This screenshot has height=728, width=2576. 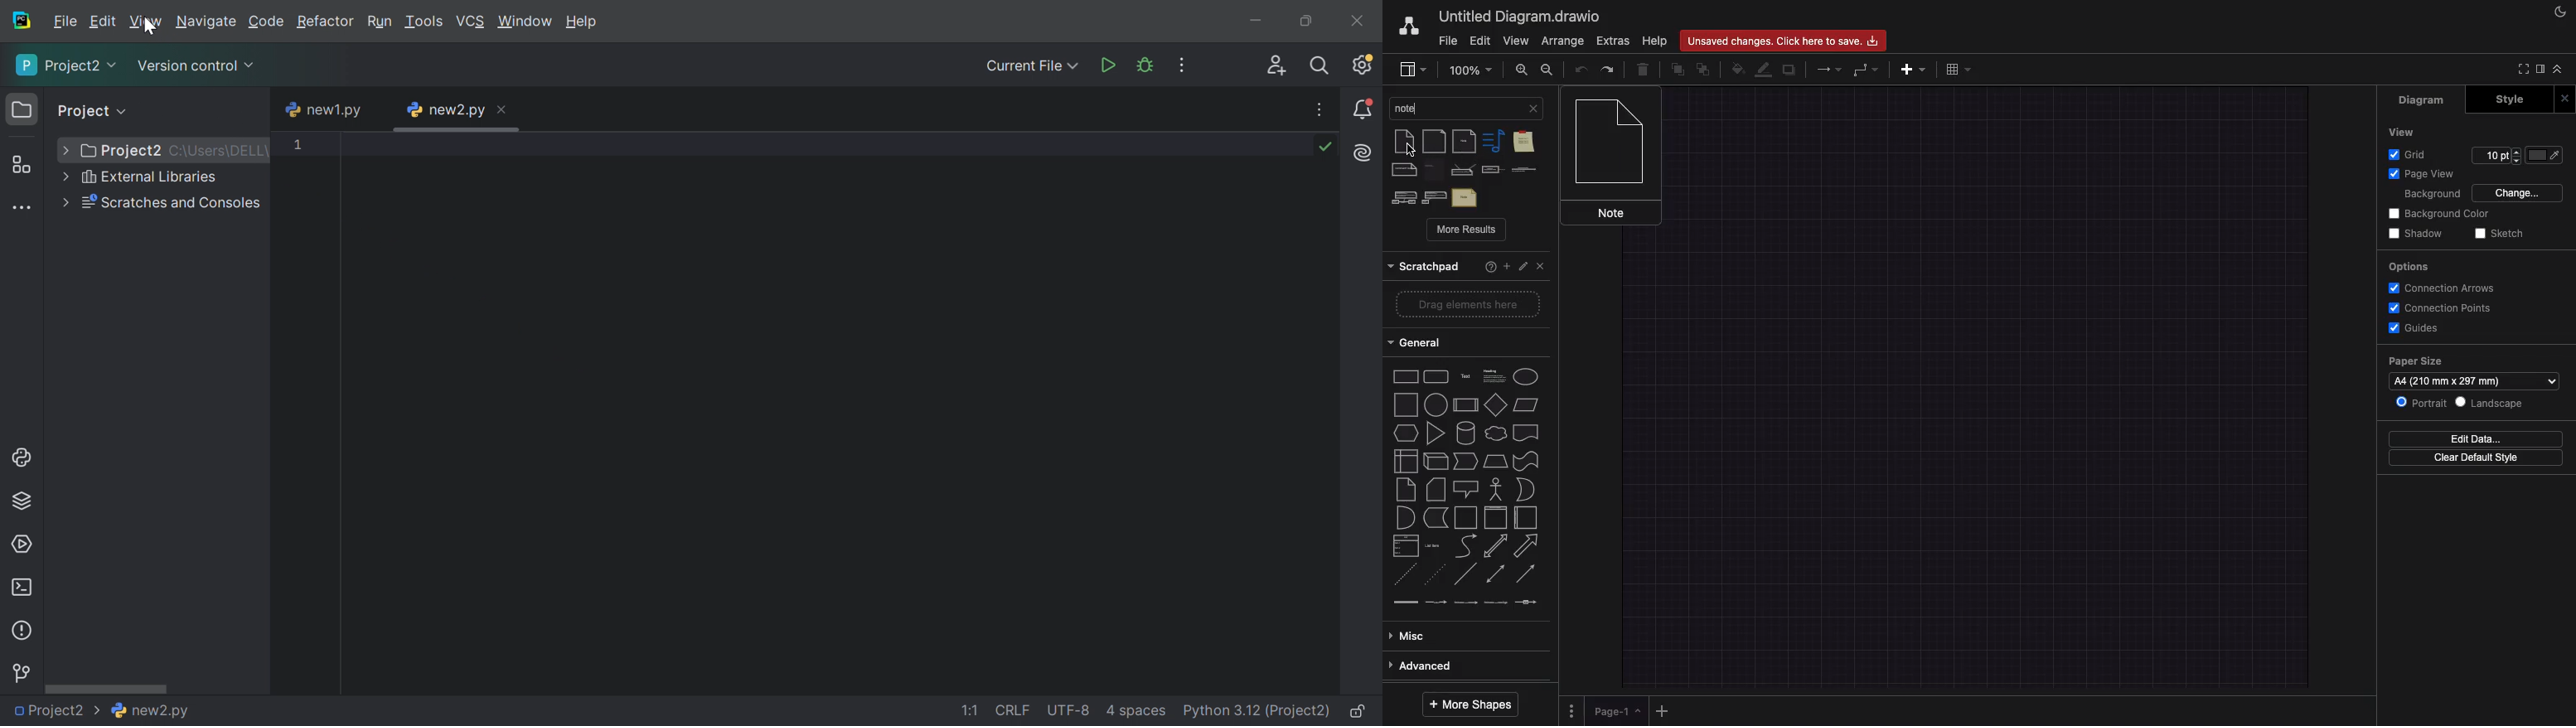 What do you see at coordinates (1434, 547) in the screenshot?
I see `list item` at bounding box center [1434, 547].